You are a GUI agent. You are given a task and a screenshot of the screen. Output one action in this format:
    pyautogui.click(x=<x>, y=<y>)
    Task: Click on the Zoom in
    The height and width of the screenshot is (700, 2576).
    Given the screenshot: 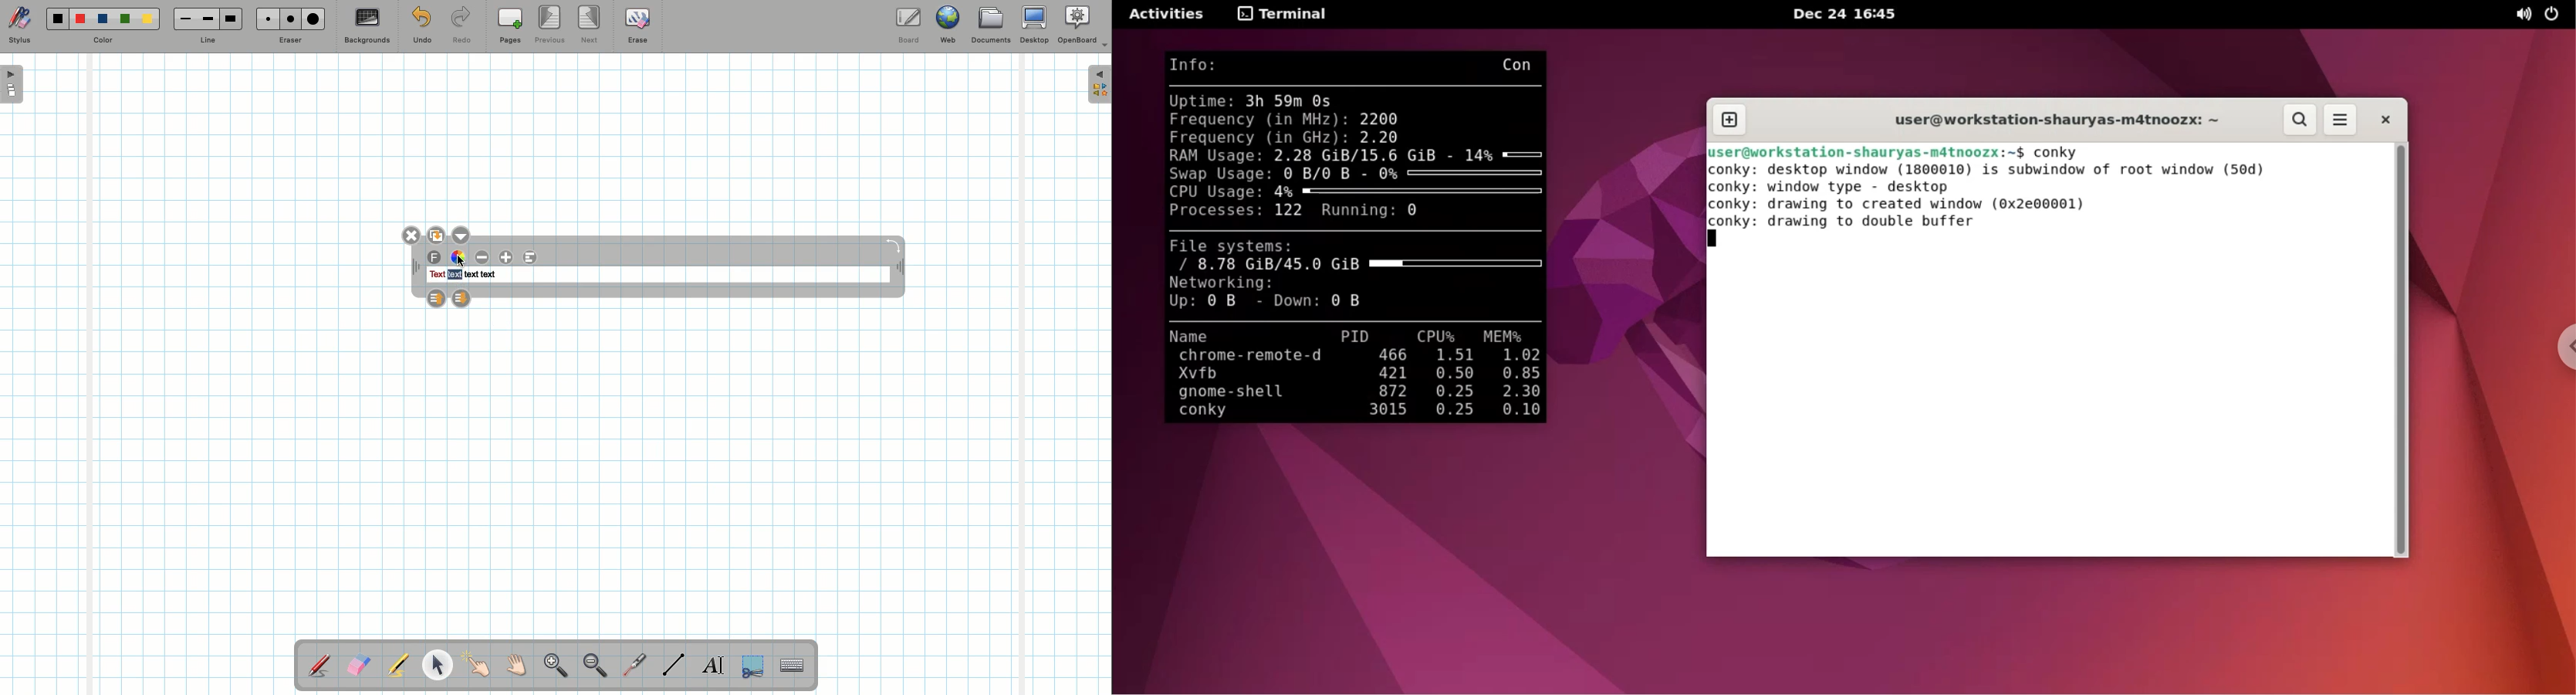 What is the action you would take?
    pyautogui.click(x=552, y=667)
    